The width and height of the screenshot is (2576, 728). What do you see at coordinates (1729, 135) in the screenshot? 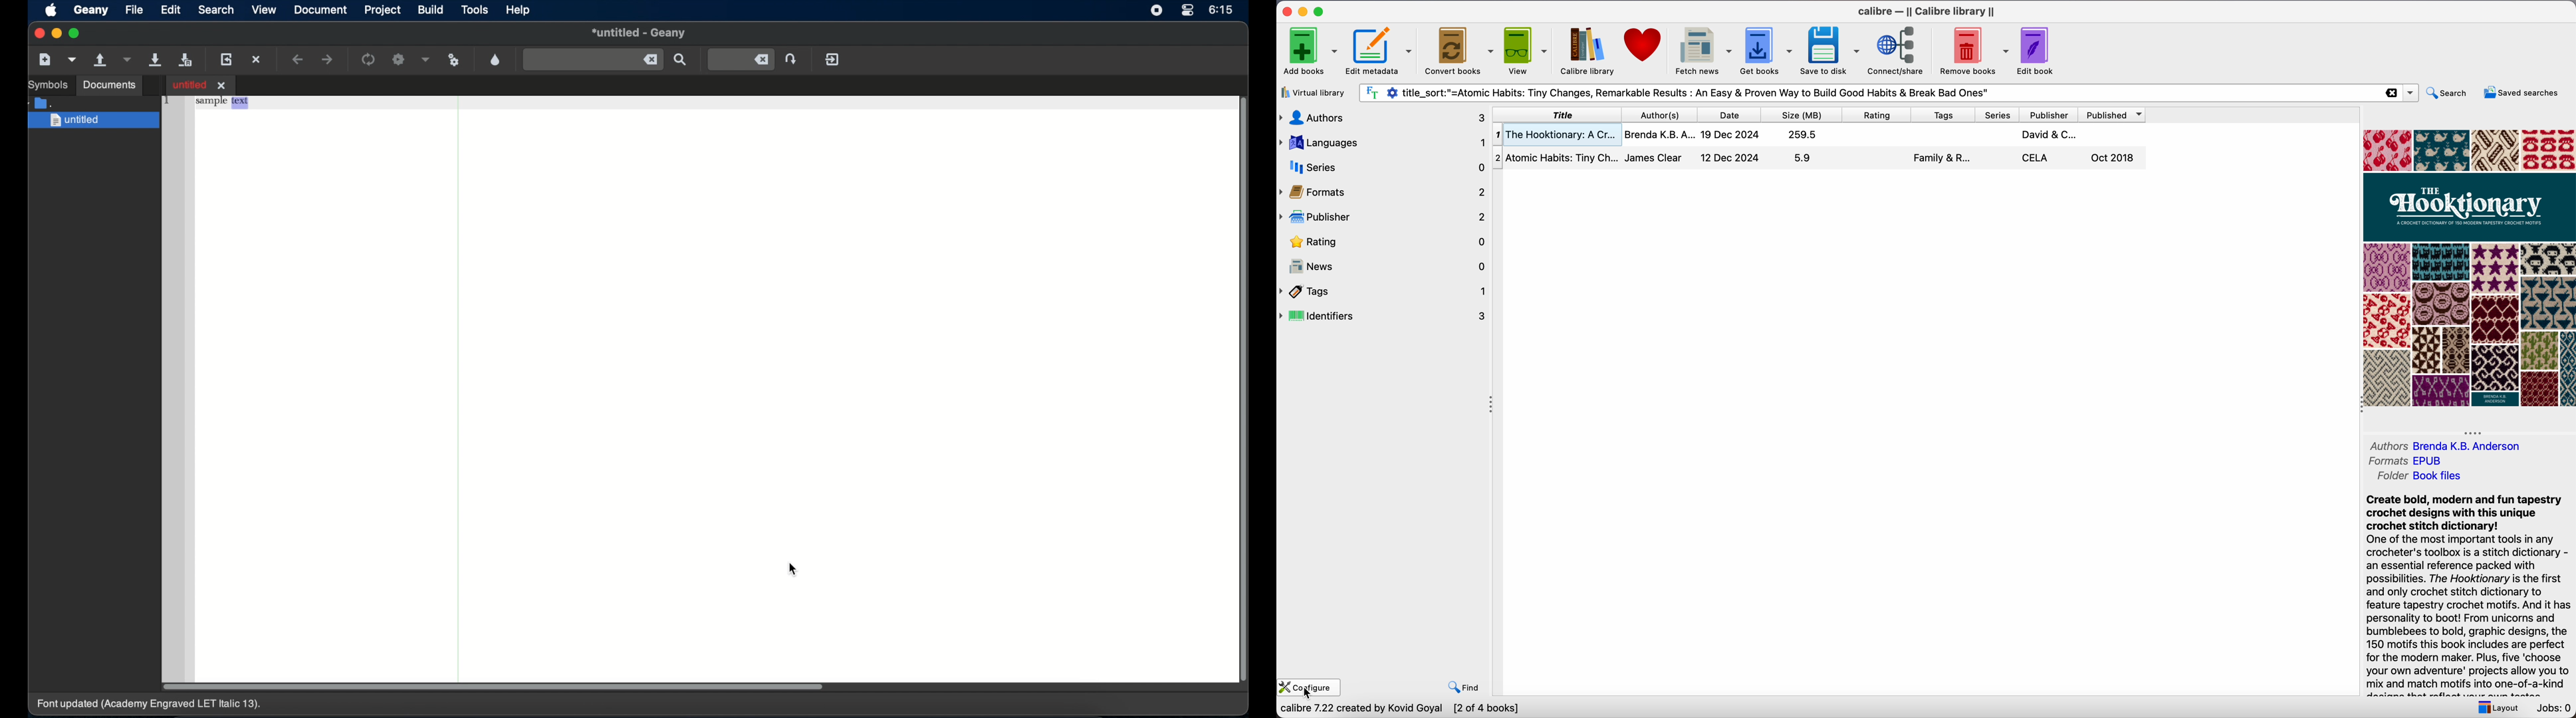
I see `19 Dec 2024` at bounding box center [1729, 135].